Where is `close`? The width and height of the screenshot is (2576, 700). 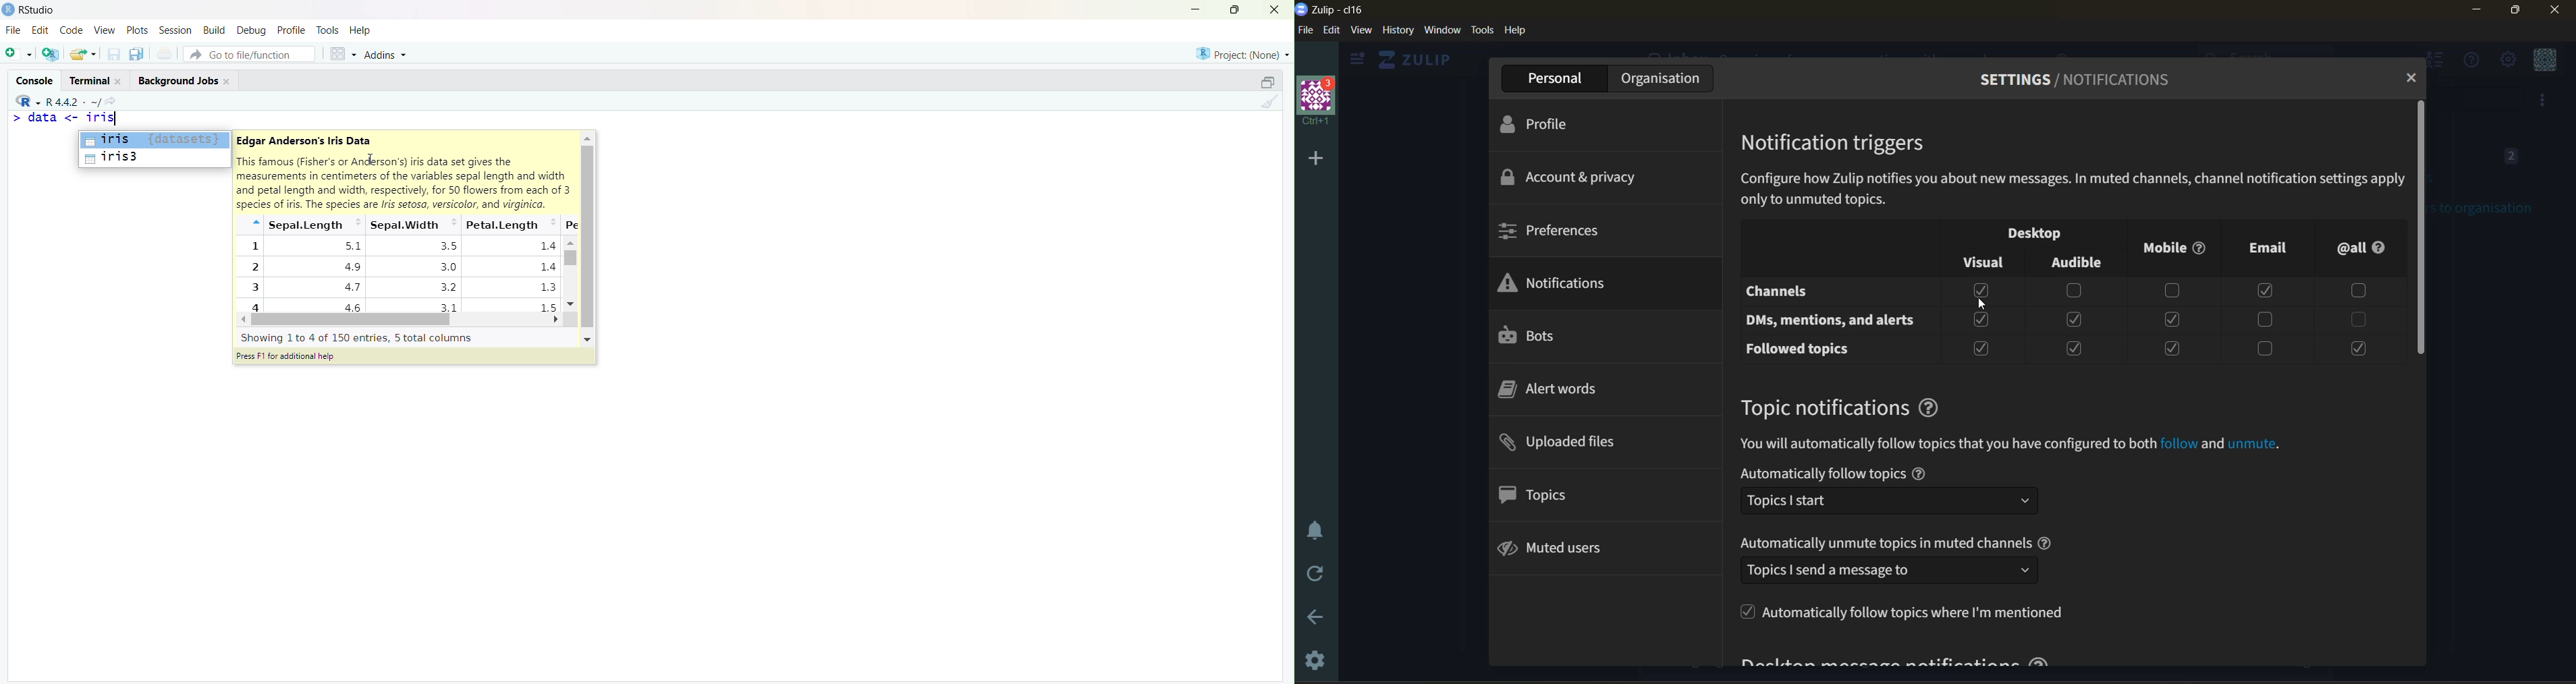 close is located at coordinates (2411, 79).